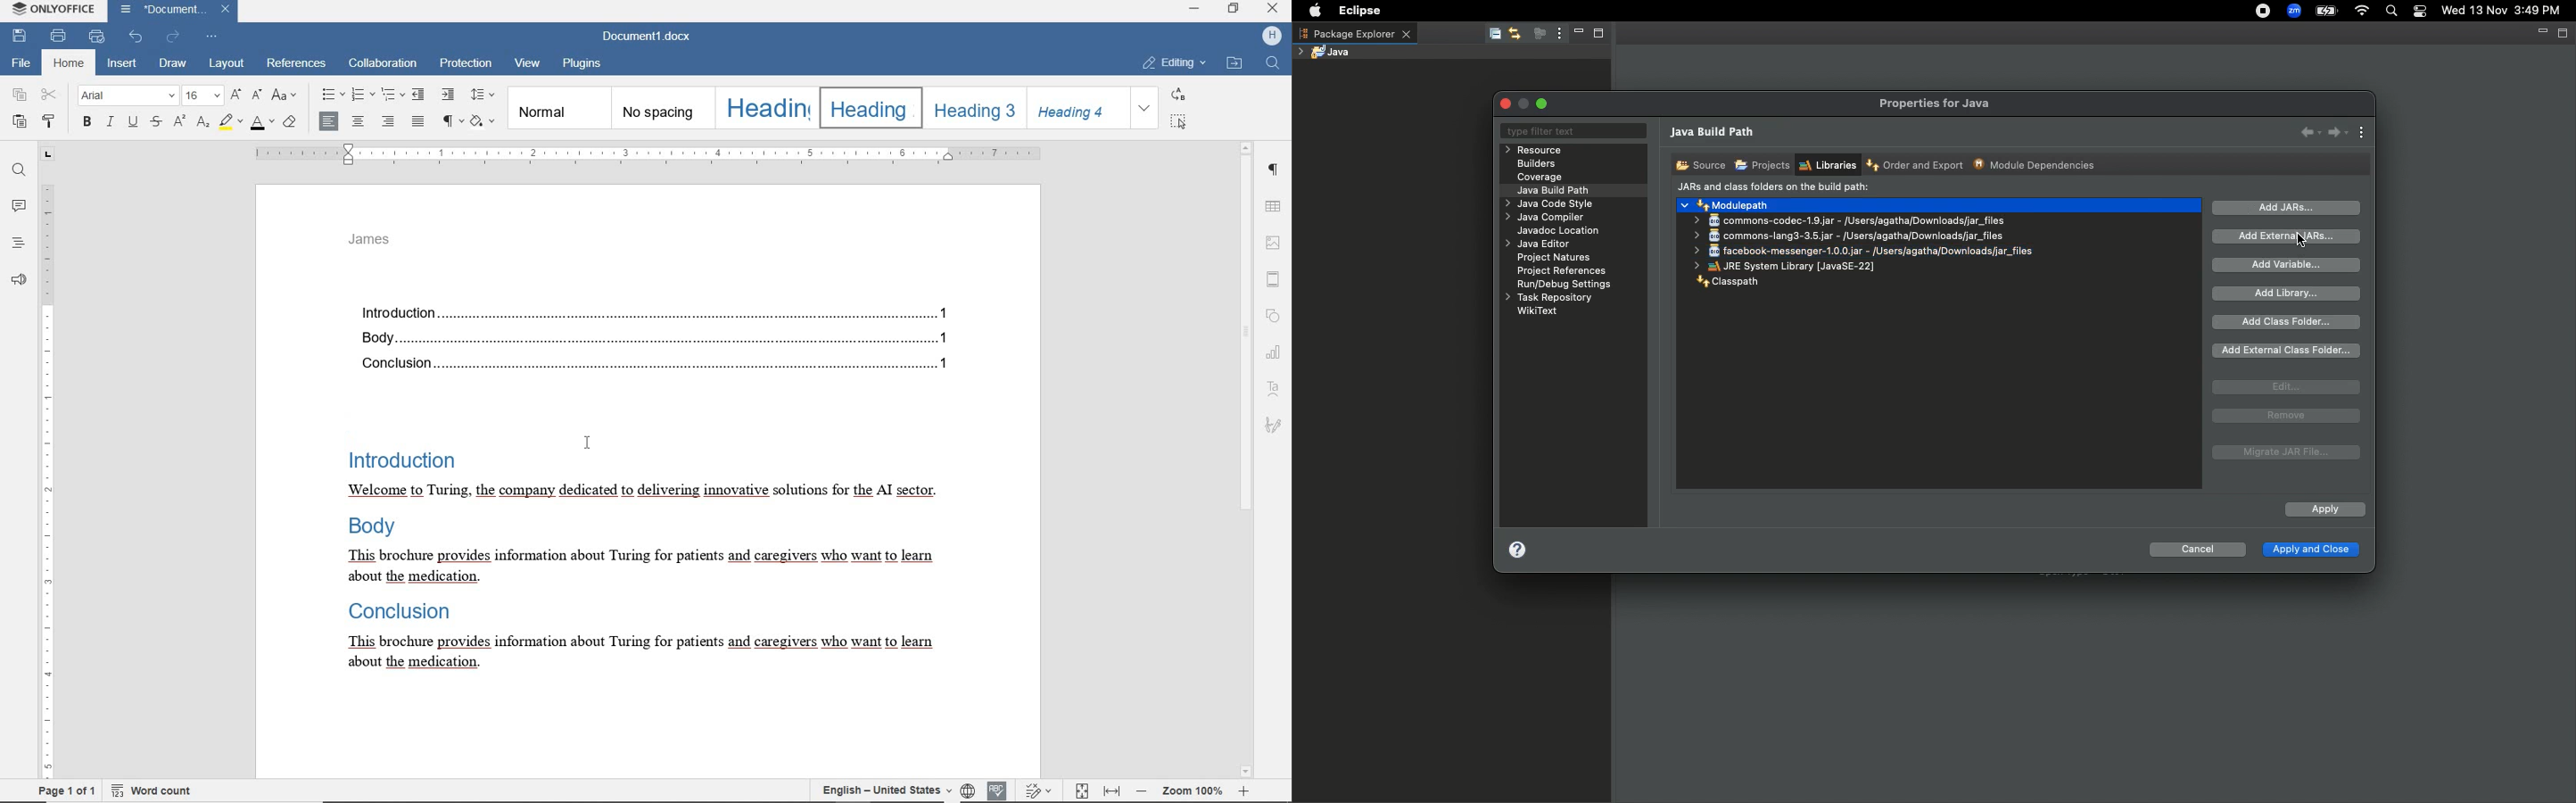 The width and height of the screenshot is (2576, 812). Describe the element at coordinates (1356, 11) in the screenshot. I see `Eclipse` at that location.